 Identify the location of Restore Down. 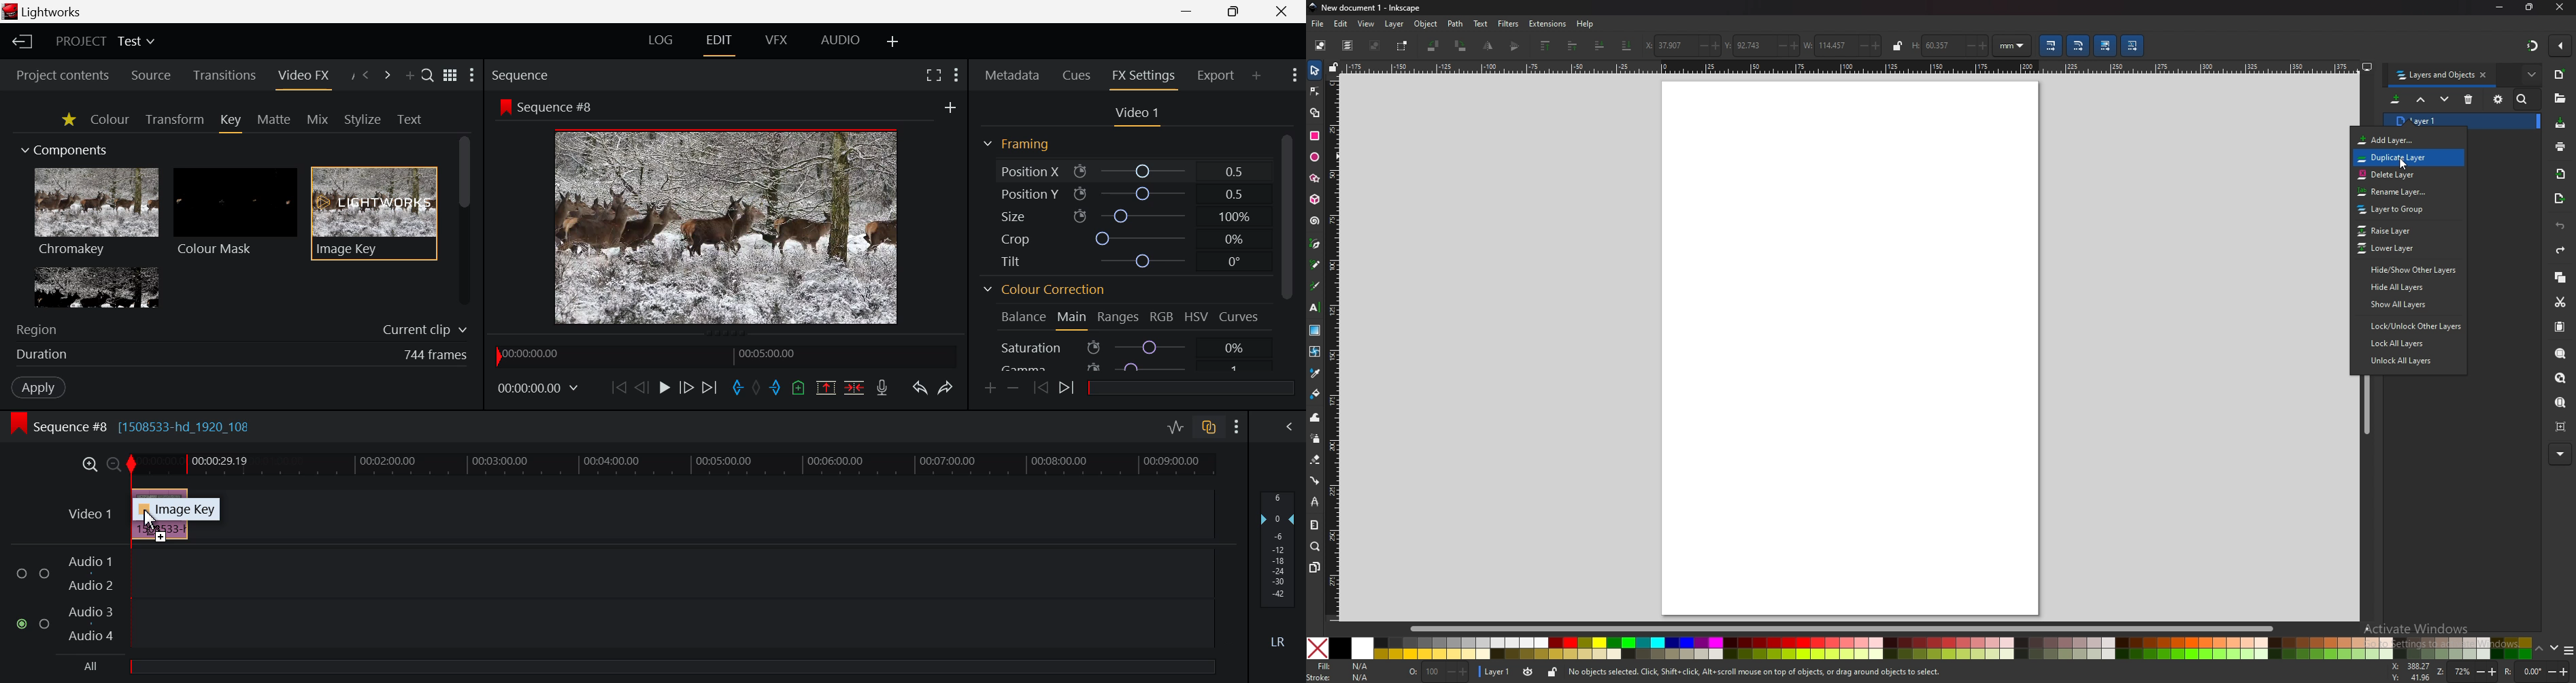
(1188, 12).